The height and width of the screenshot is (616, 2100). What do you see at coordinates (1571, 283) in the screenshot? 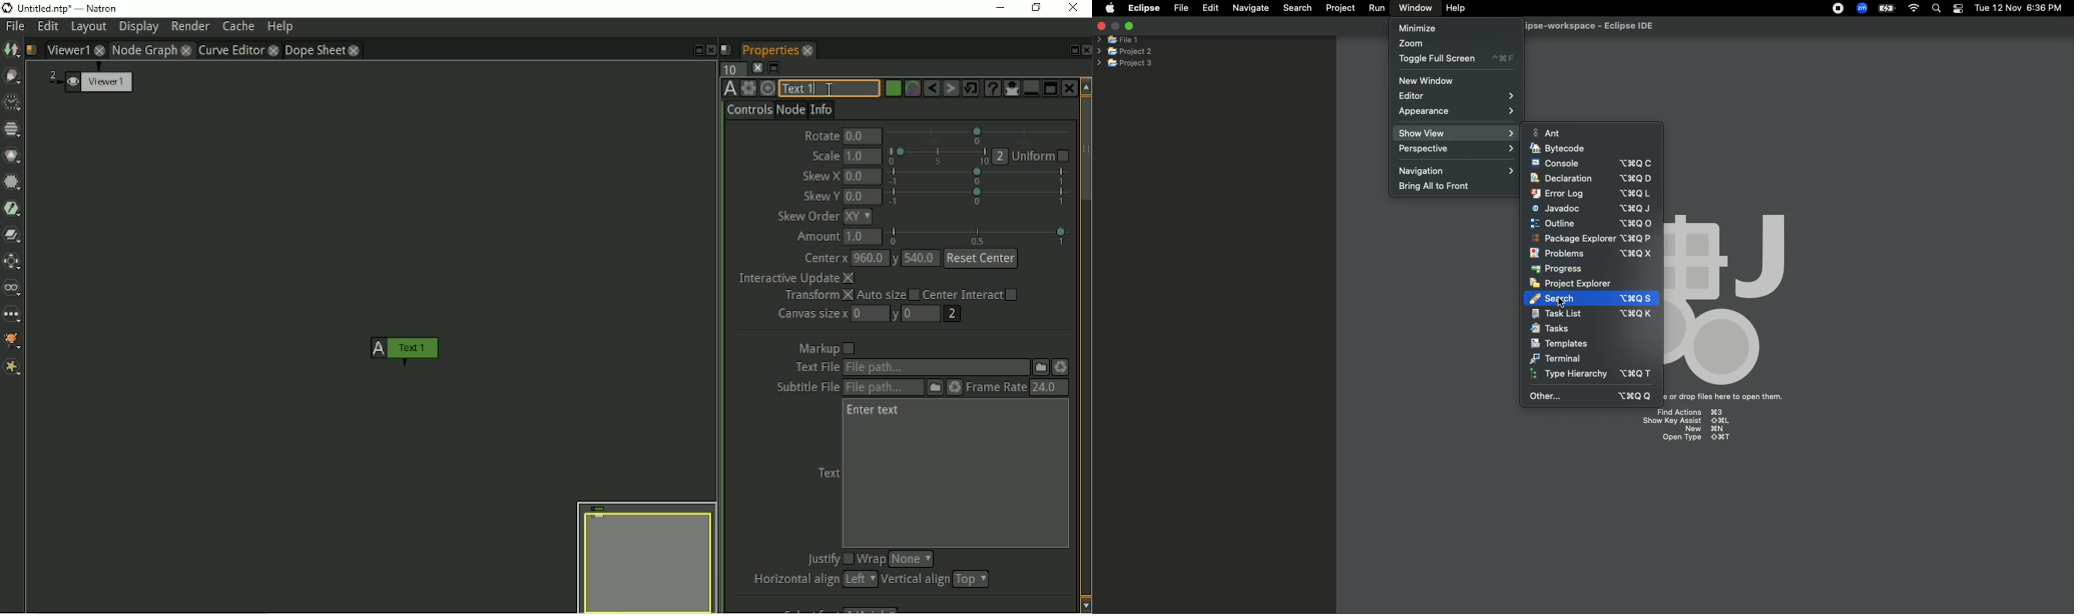
I see `Project explorer` at bounding box center [1571, 283].